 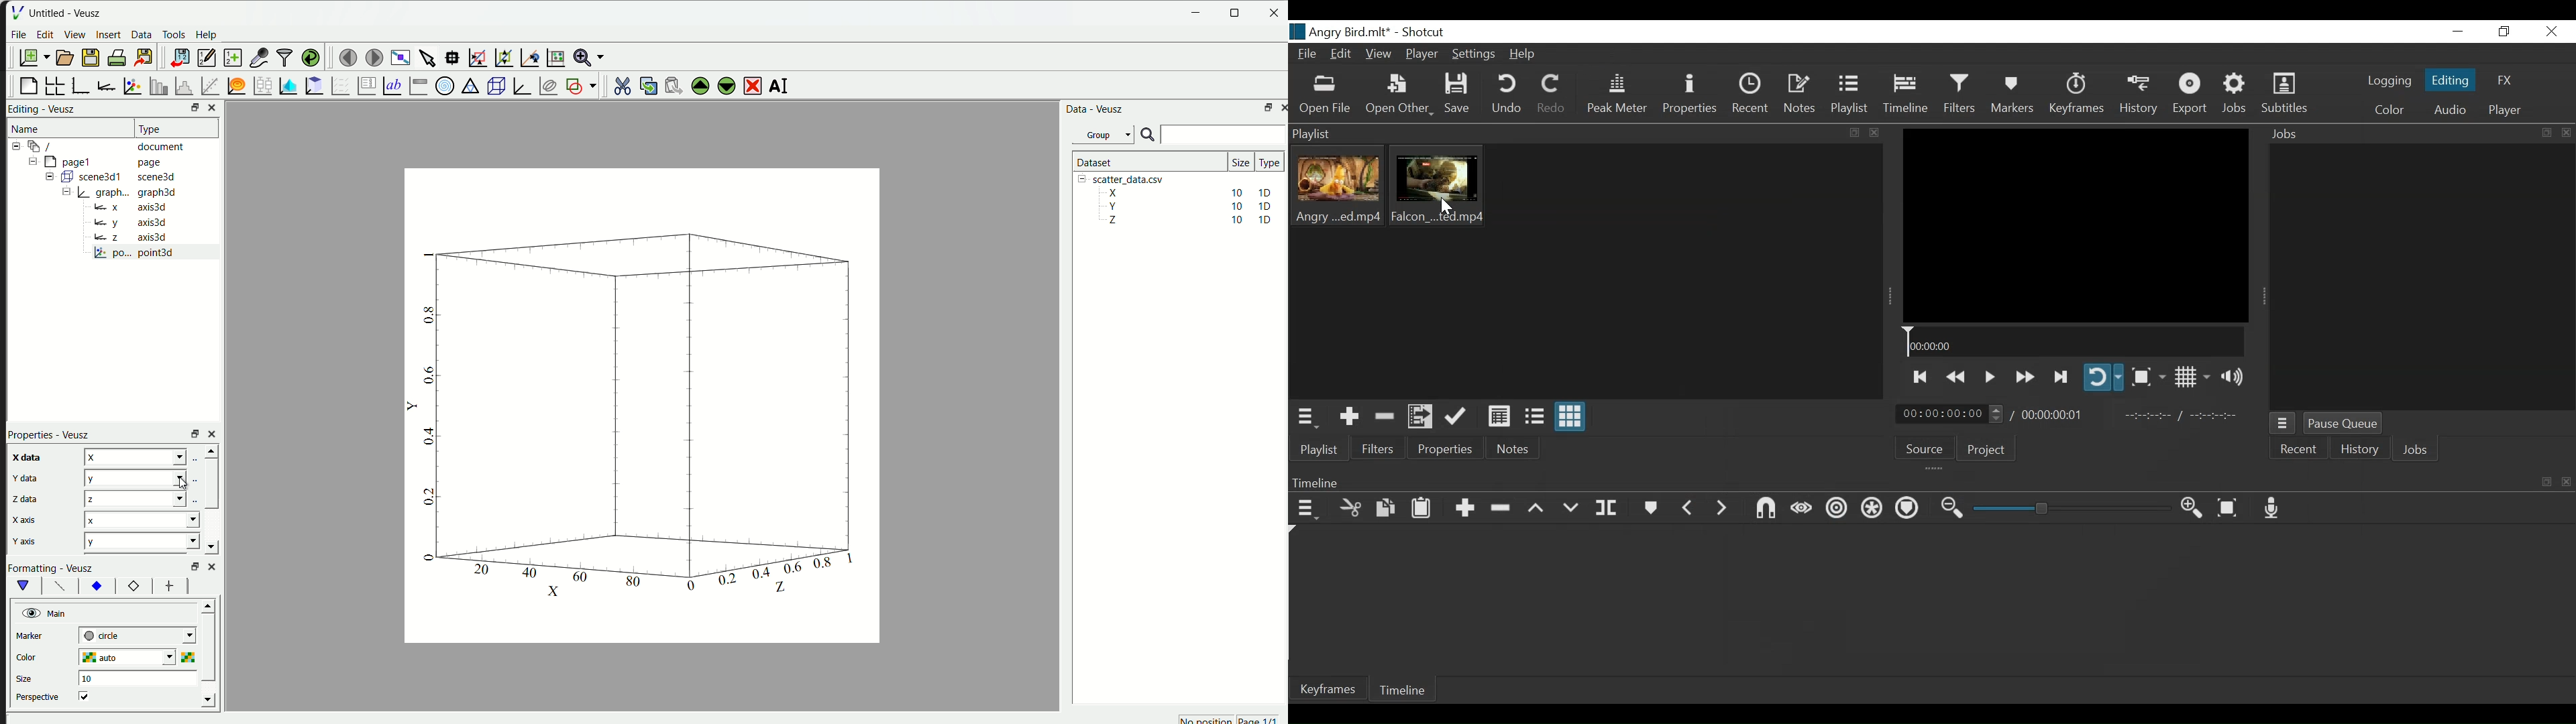 What do you see at coordinates (1534, 418) in the screenshot?
I see `View as files` at bounding box center [1534, 418].